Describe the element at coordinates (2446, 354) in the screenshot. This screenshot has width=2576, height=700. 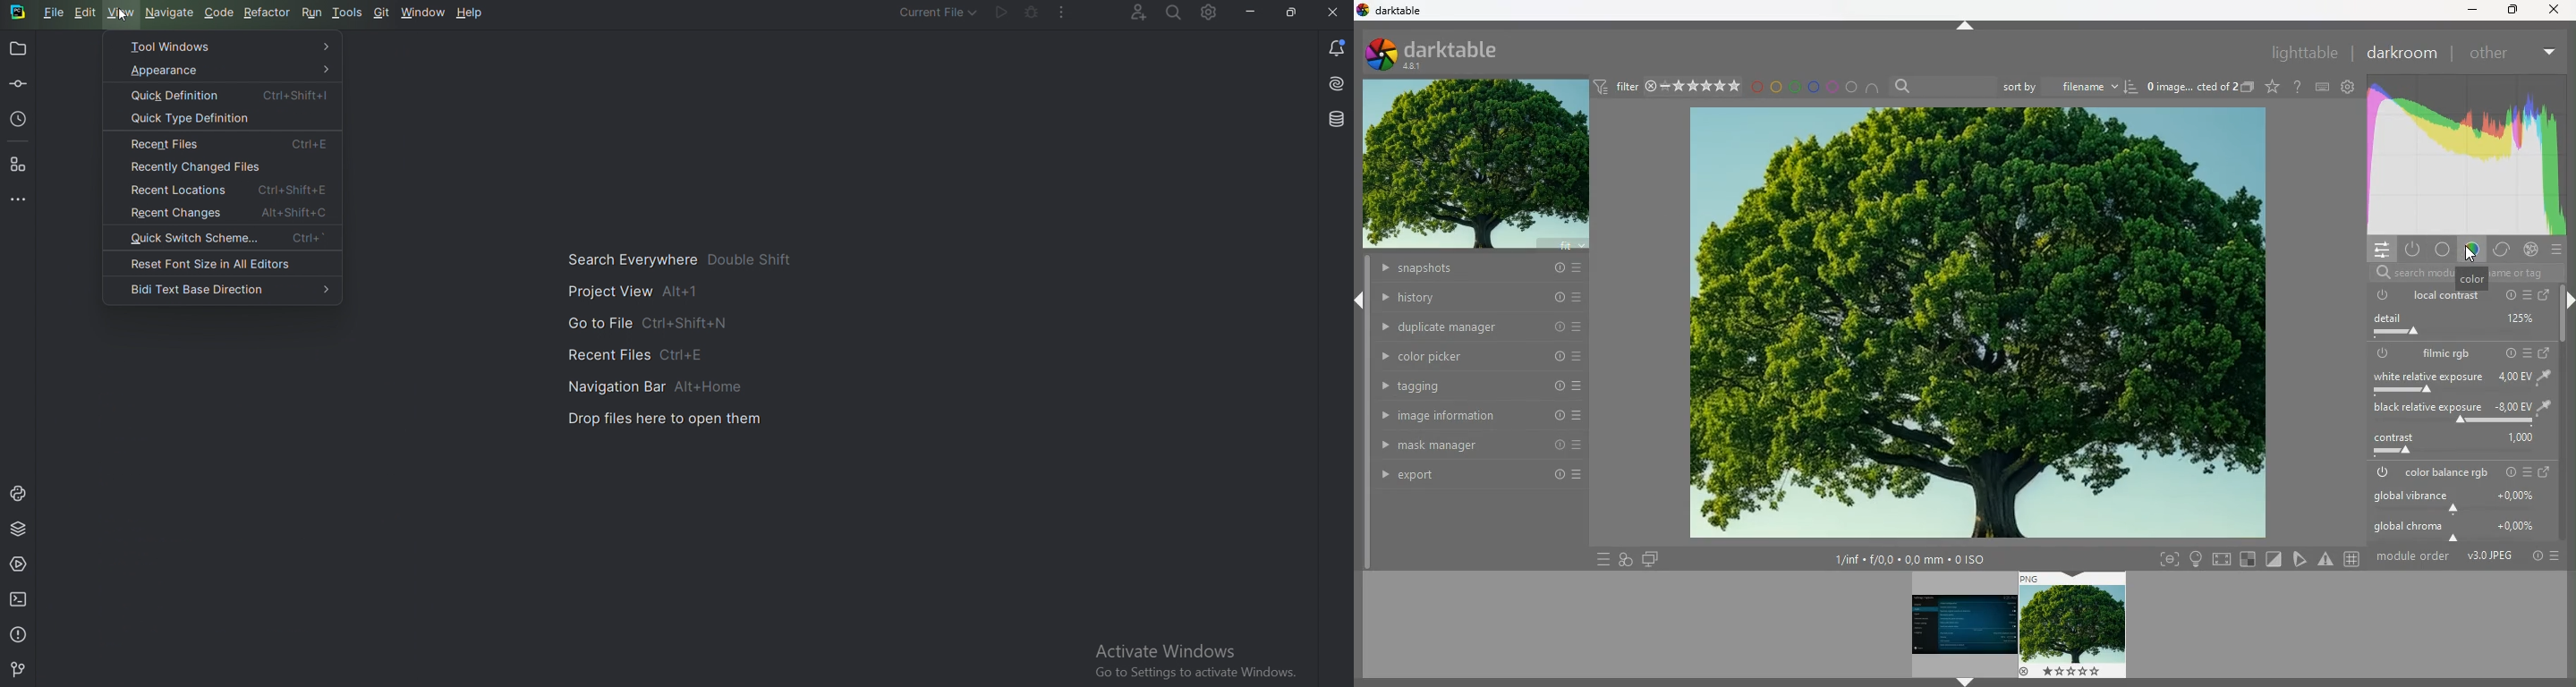
I see `filmic rgb` at that location.